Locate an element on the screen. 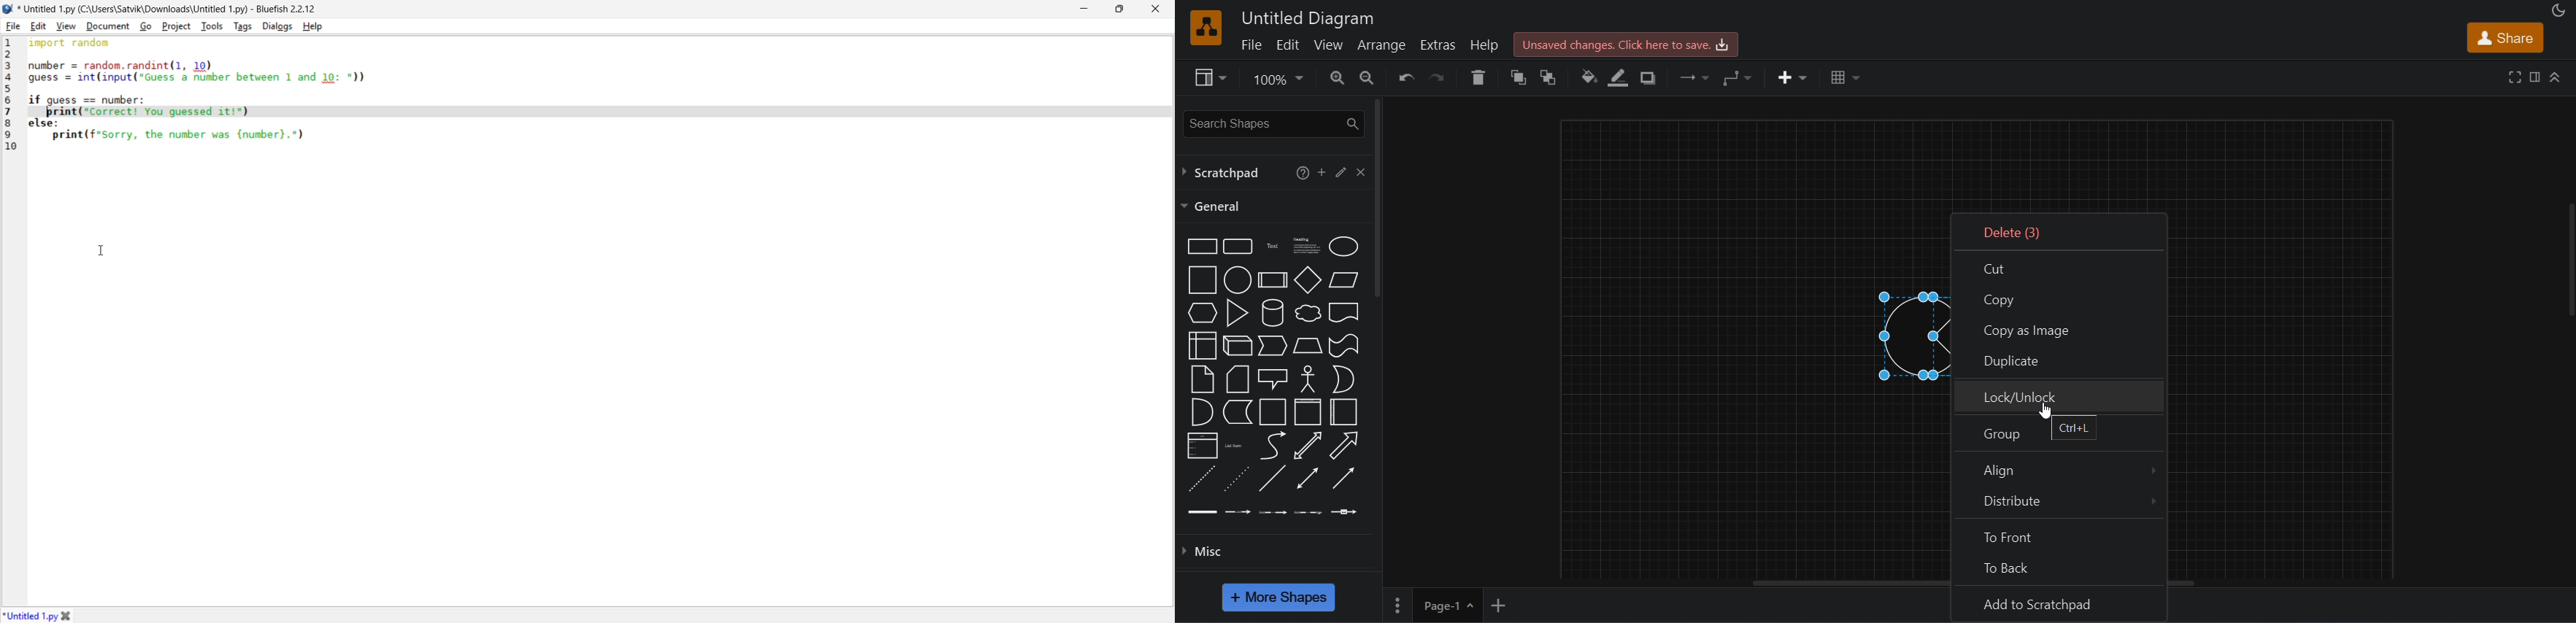 The width and height of the screenshot is (2576, 644). rounded rectangle is located at coordinates (1236, 245).